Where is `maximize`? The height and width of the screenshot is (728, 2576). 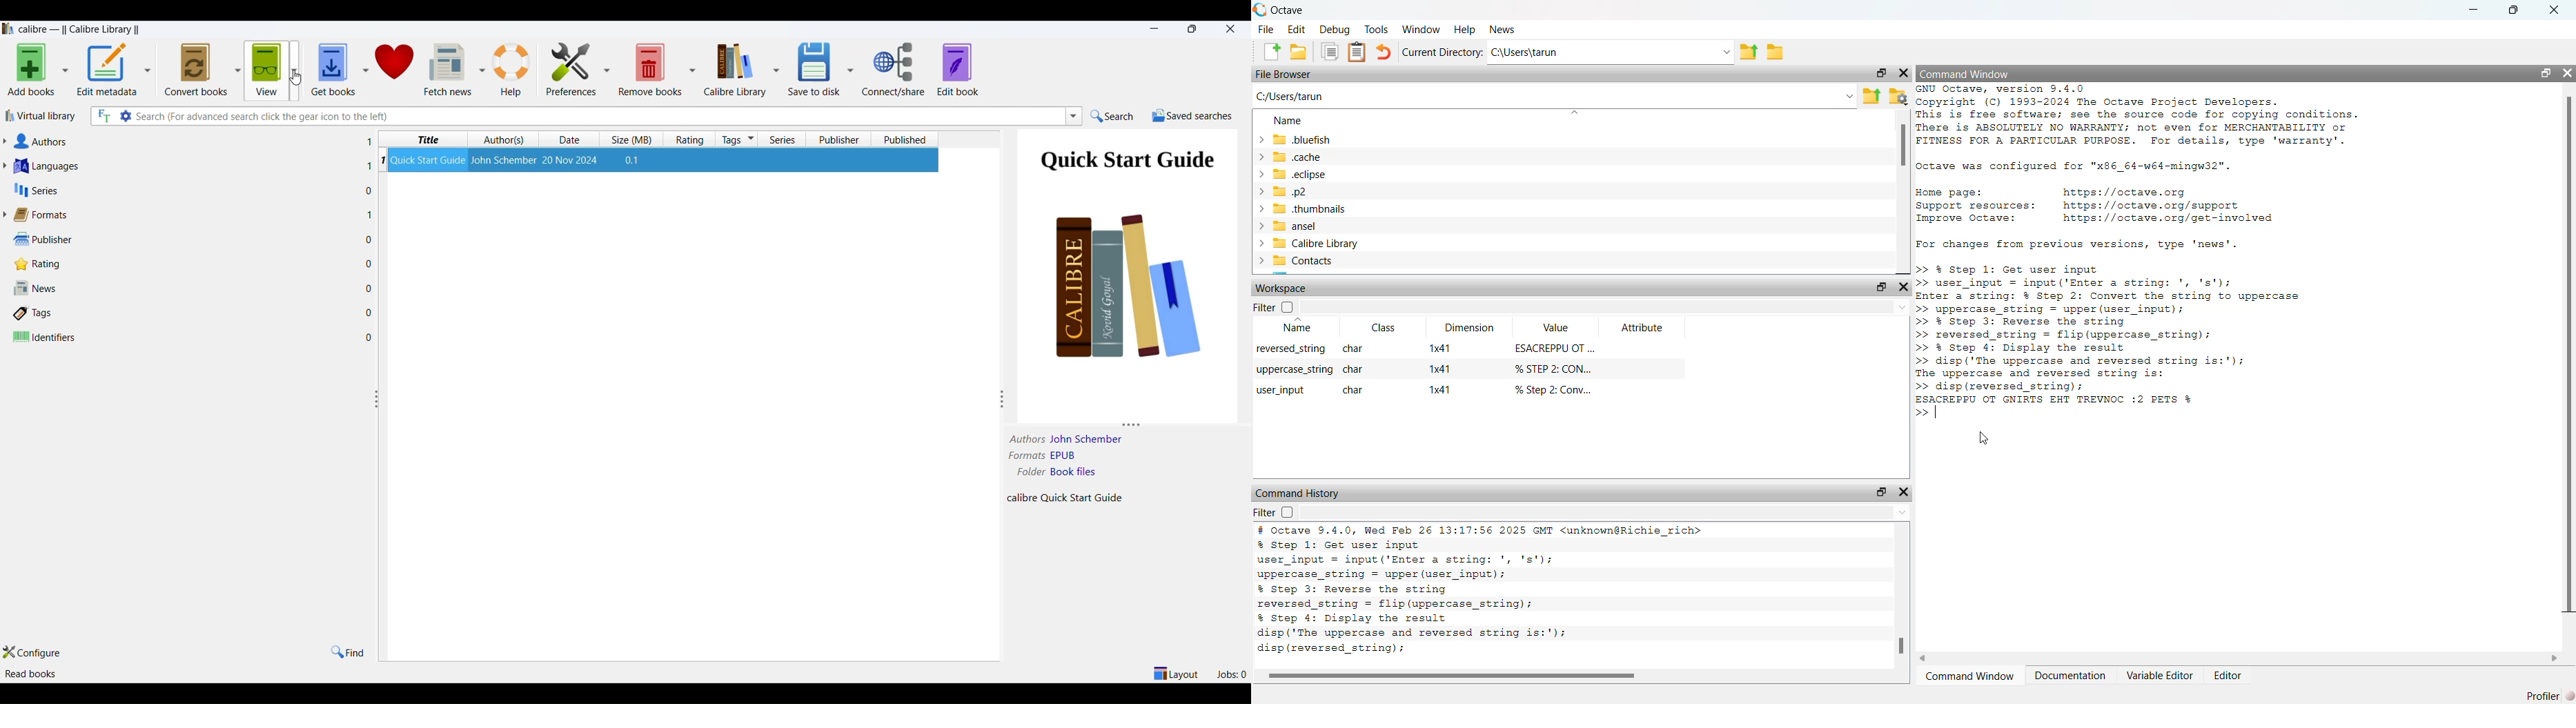
maximize is located at coordinates (2518, 10).